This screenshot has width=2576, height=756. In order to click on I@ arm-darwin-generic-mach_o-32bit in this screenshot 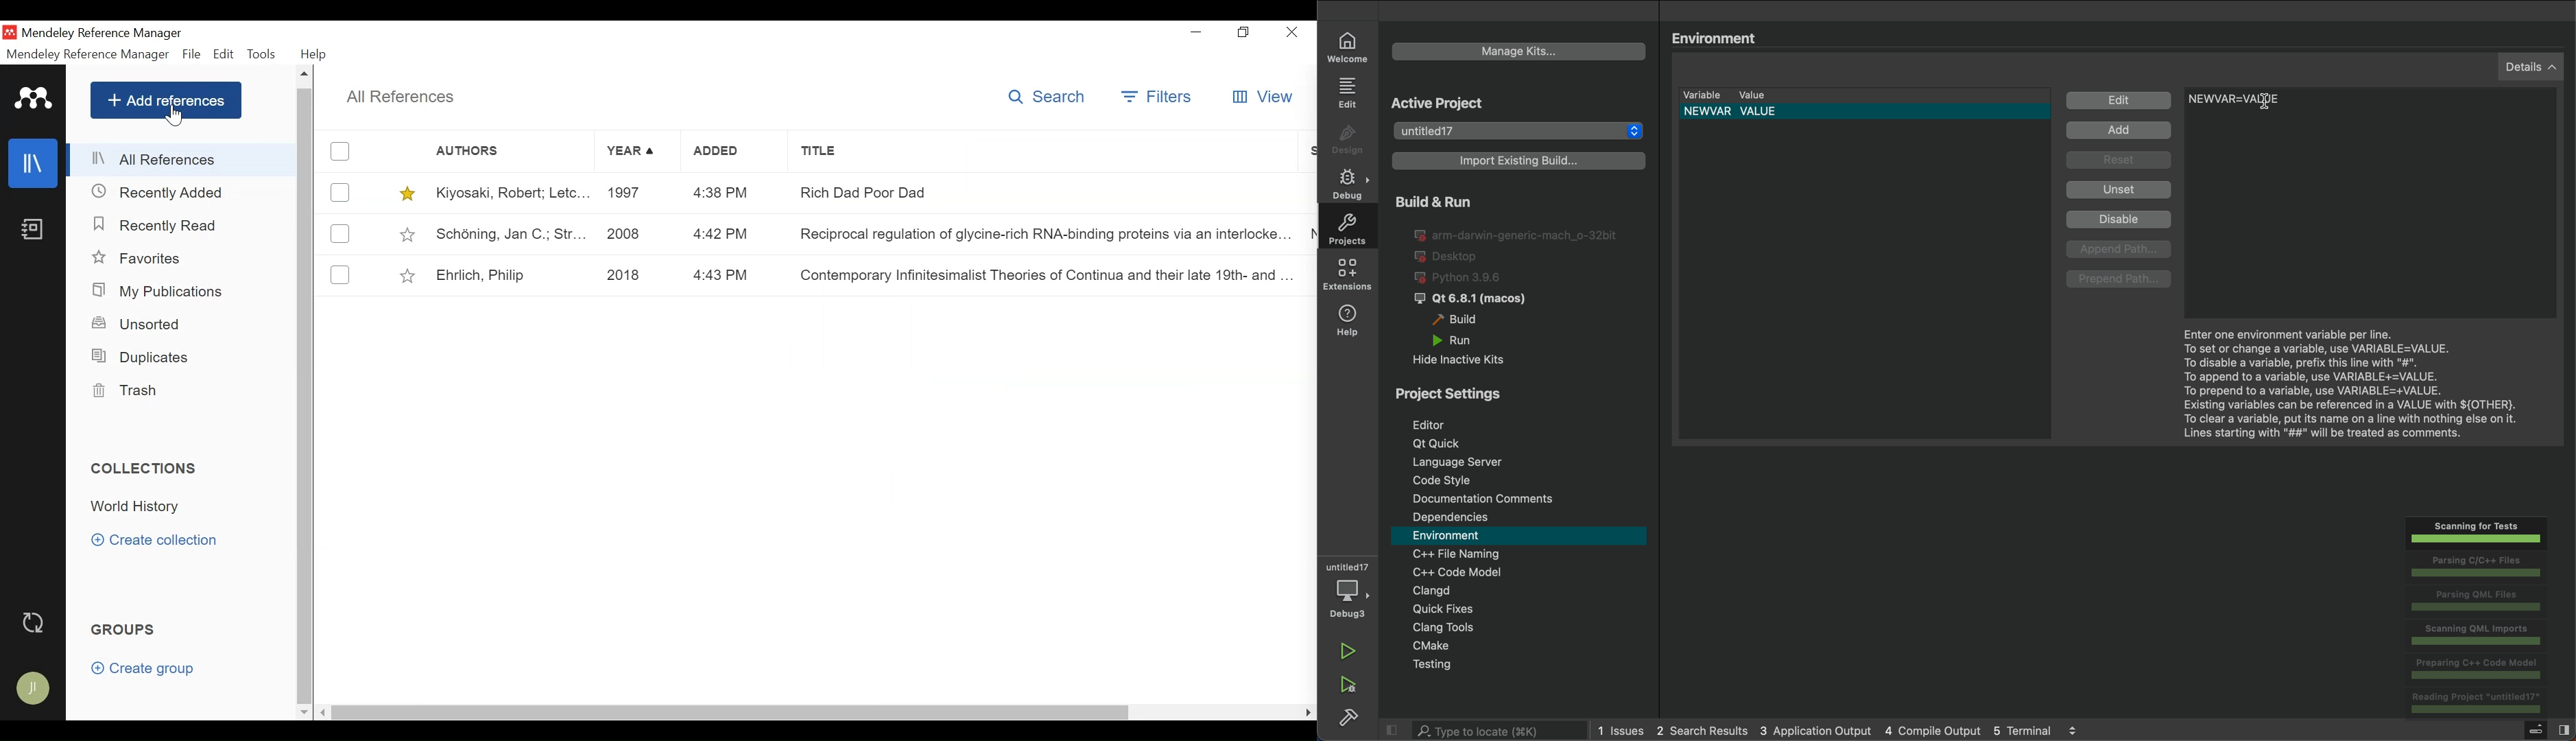, I will do `click(1518, 234)`.